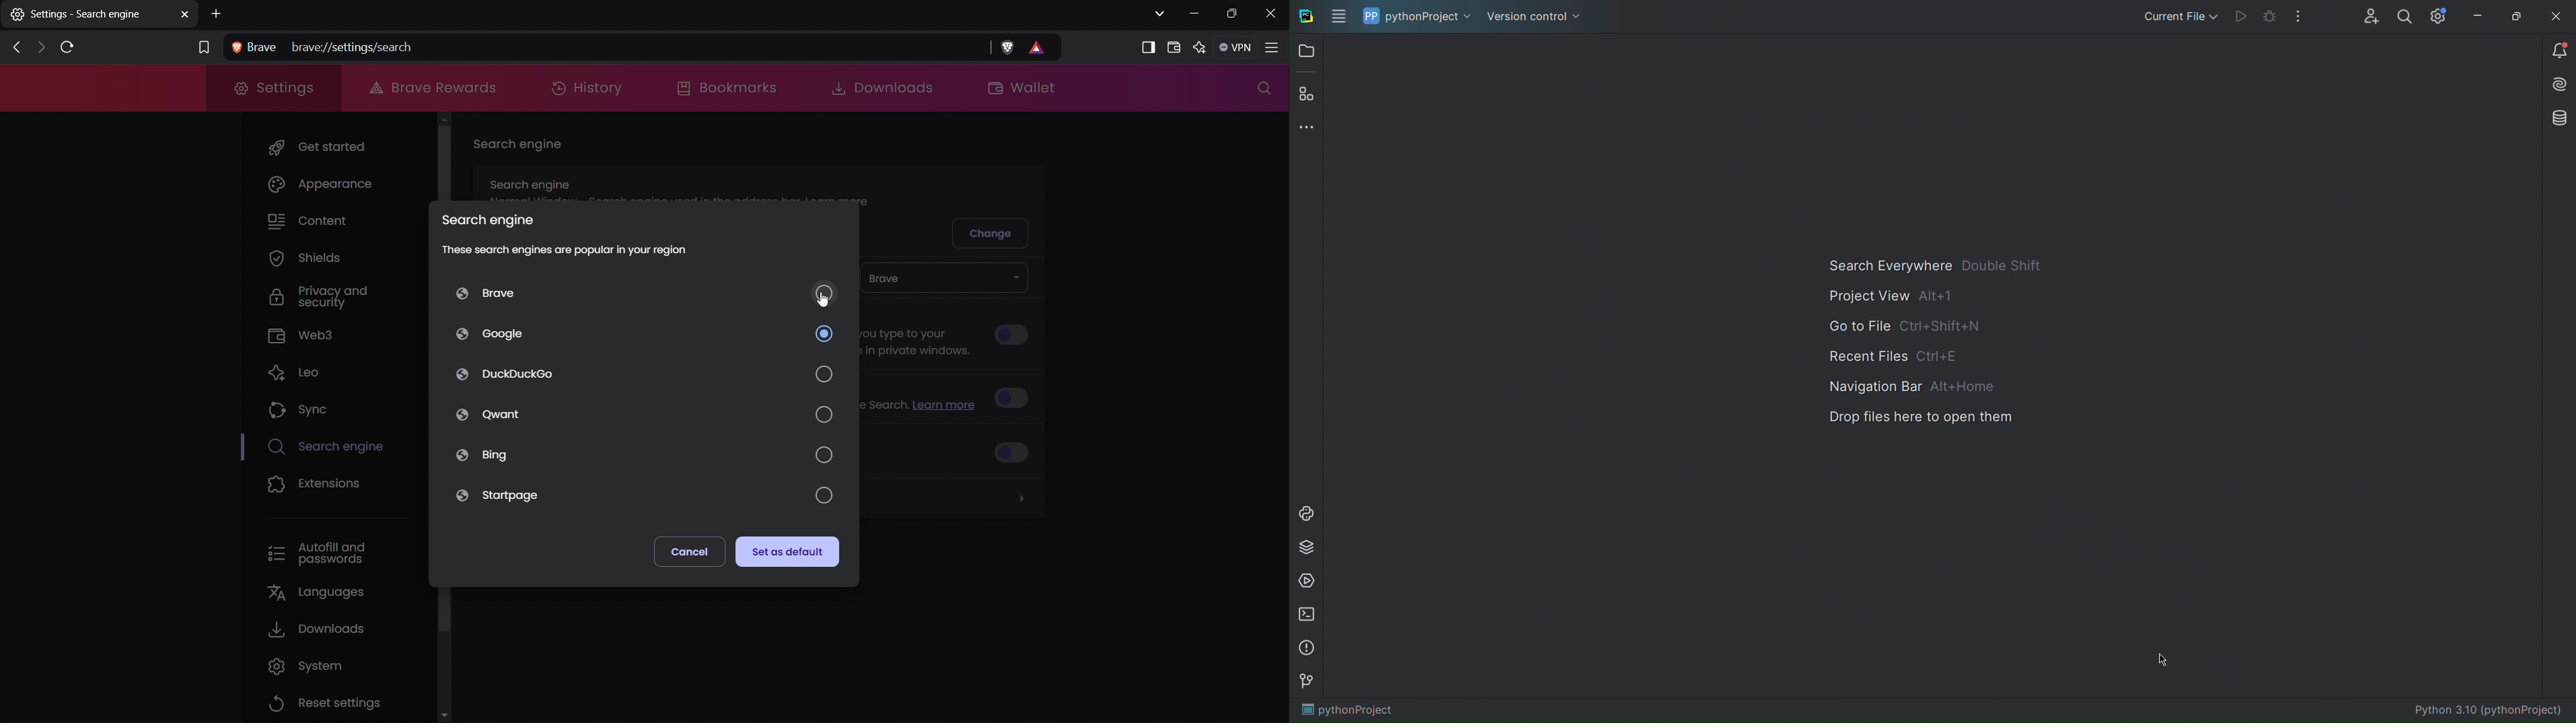 The height and width of the screenshot is (728, 2576). Describe the element at coordinates (100, 17) in the screenshot. I see `settings` at that location.